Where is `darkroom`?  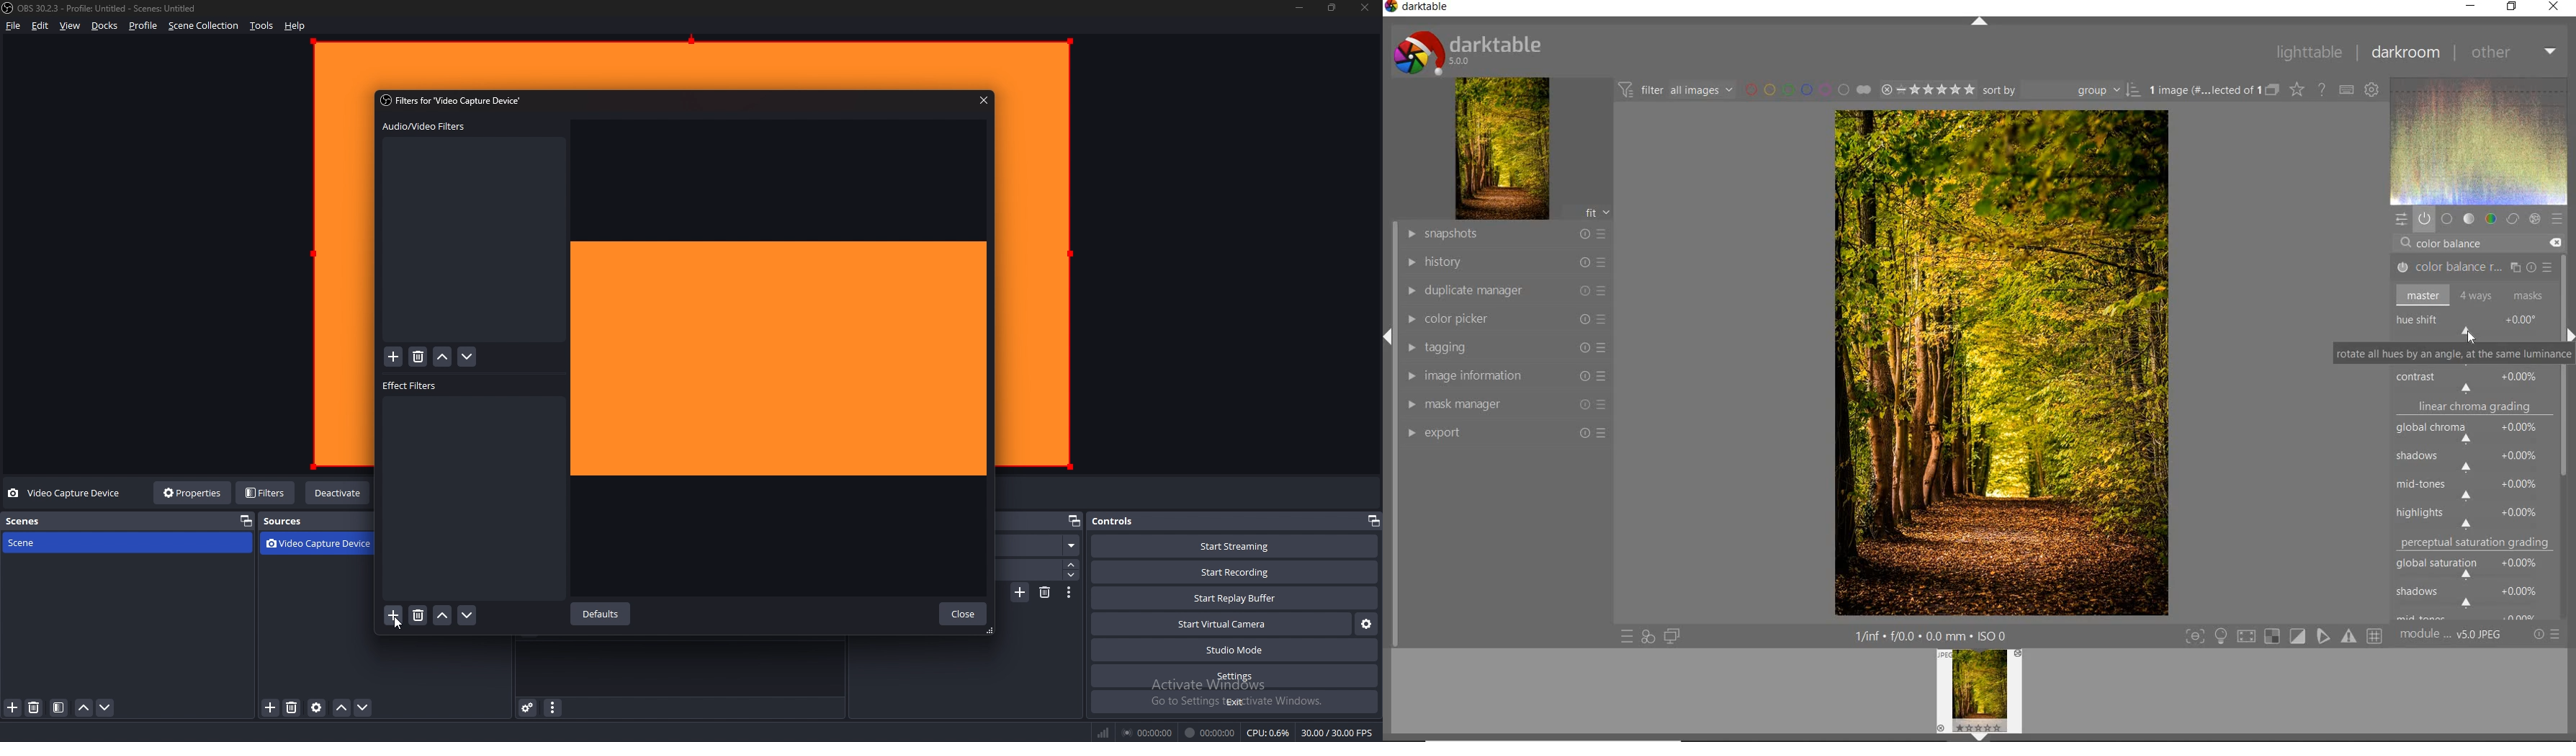
darkroom is located at coordinates (2407, 52).